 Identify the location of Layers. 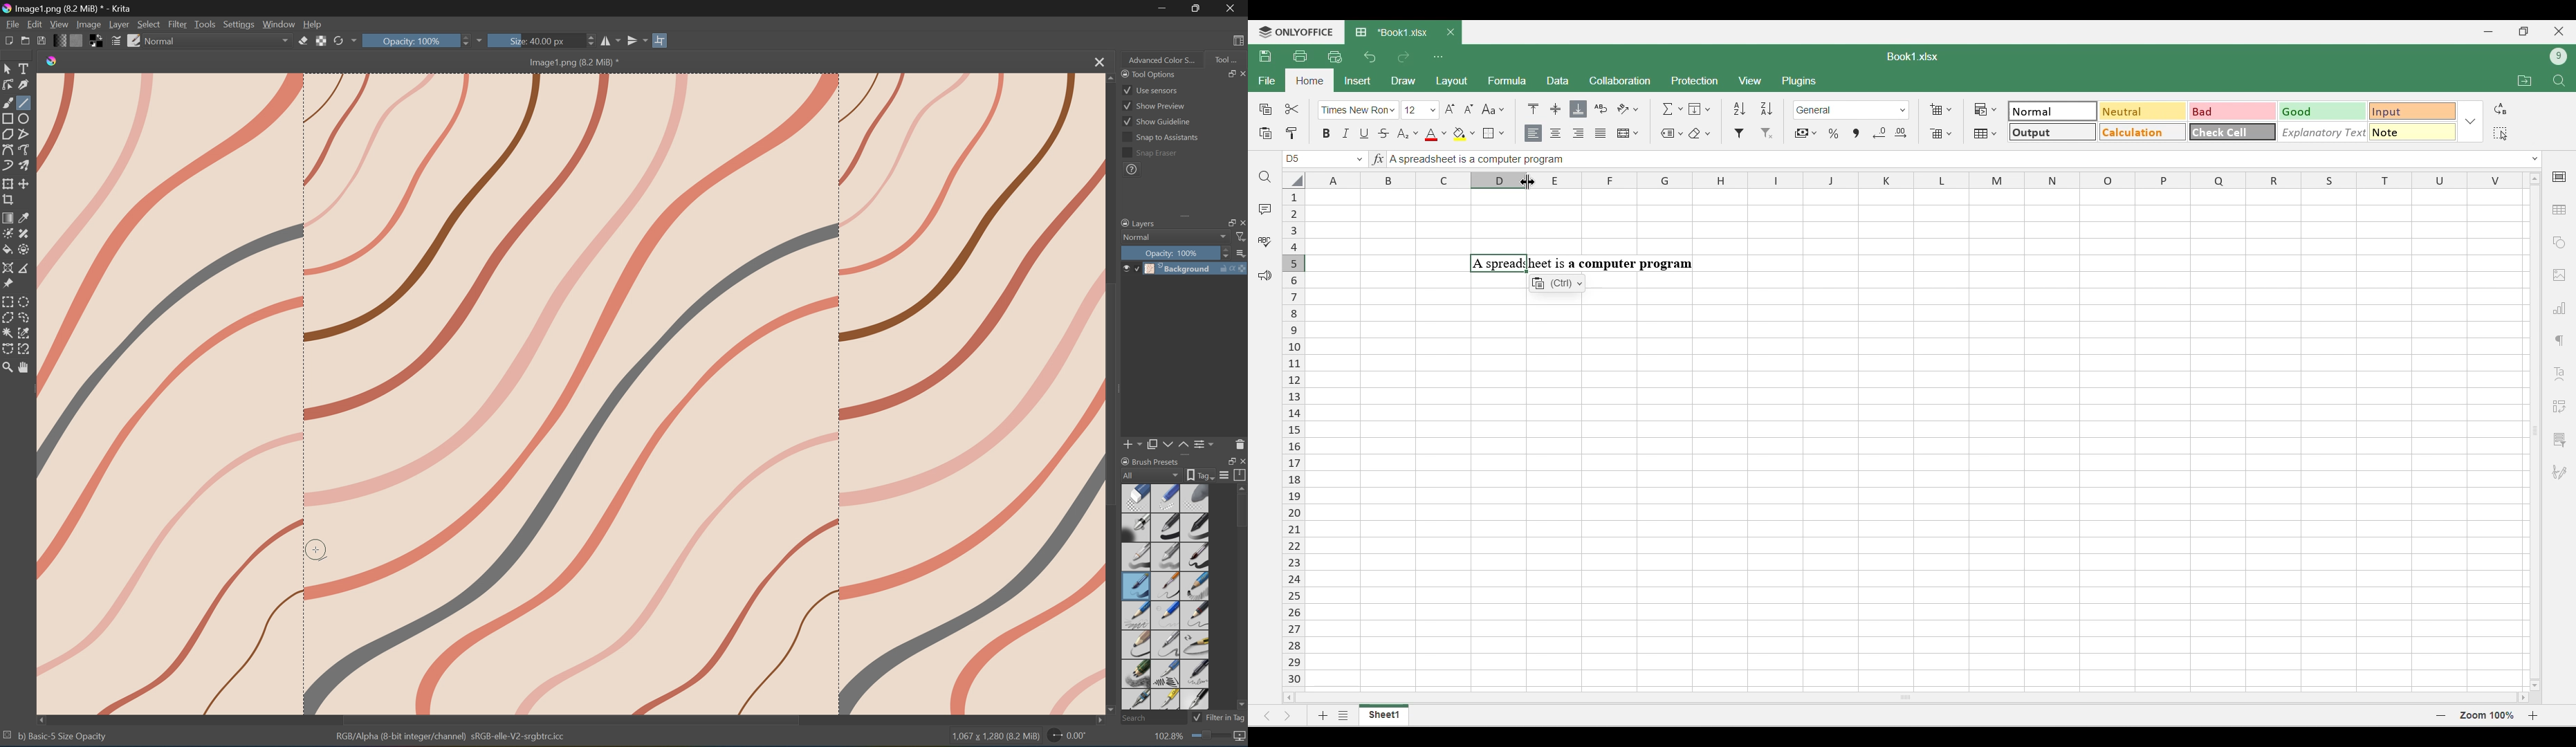
(1138, 222).